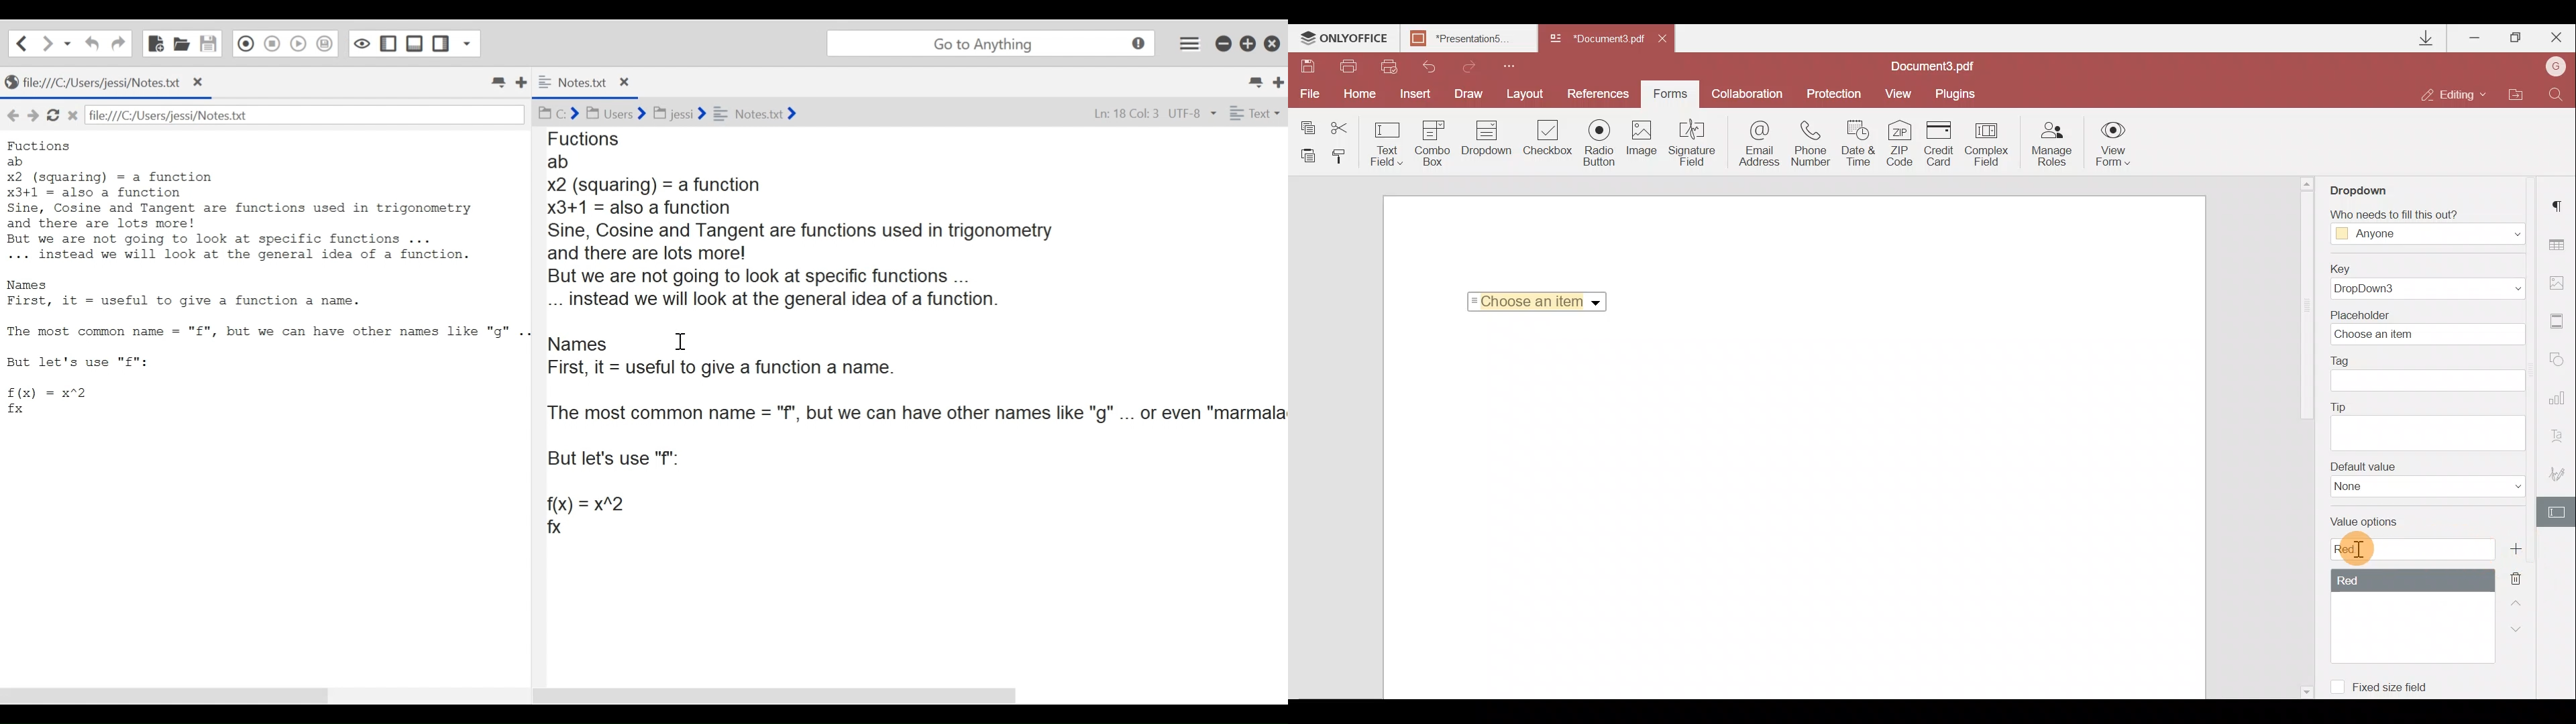  I want to click on Save Macro to toolbox as Superscript, so click(325, 44).